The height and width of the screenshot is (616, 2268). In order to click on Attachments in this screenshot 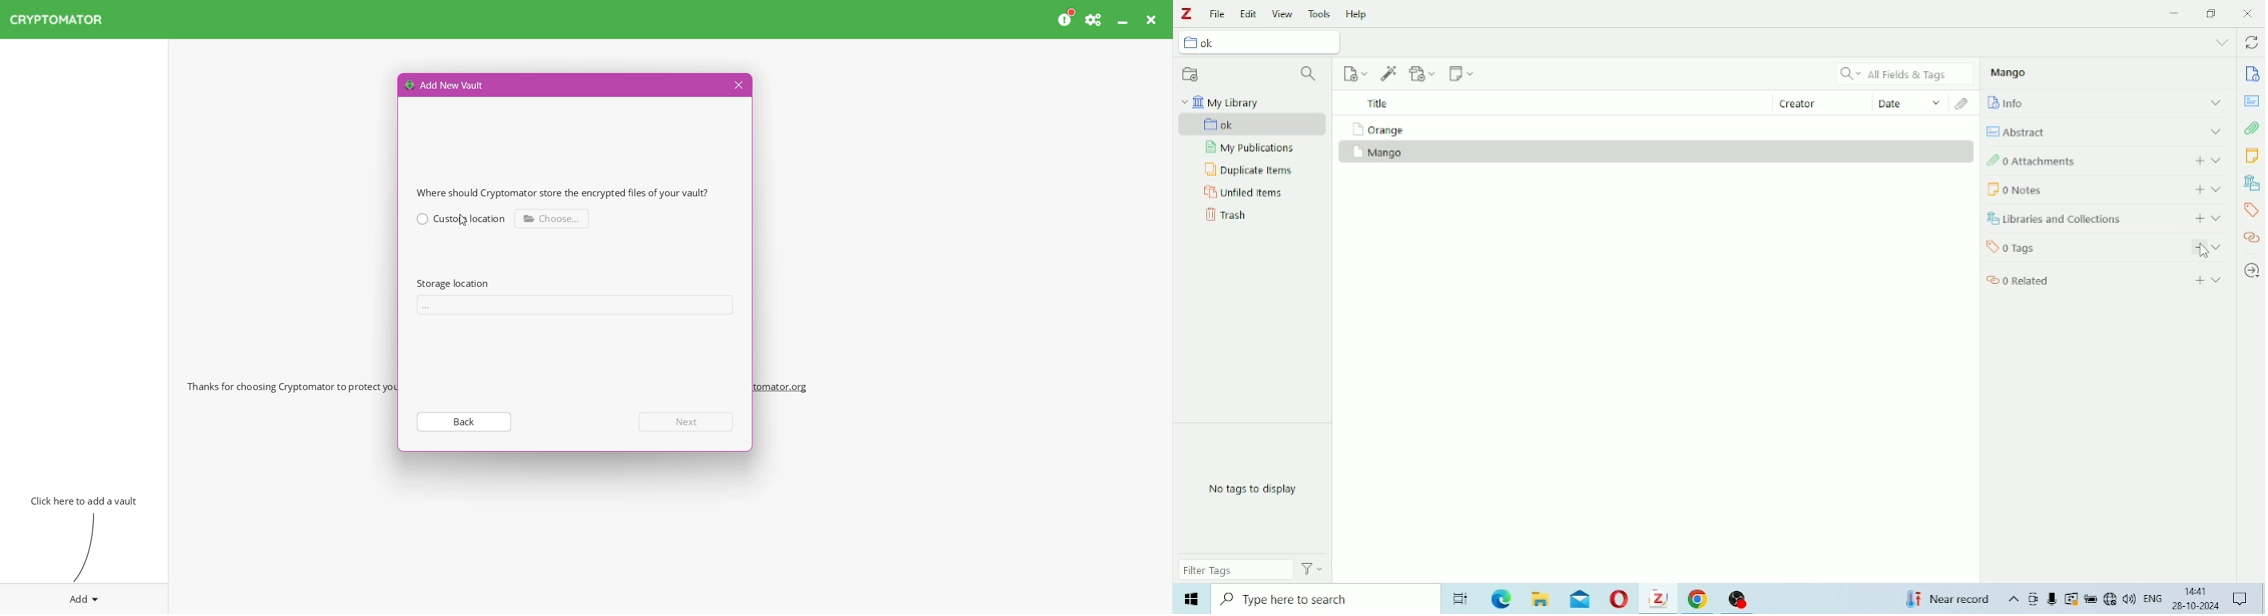, I will do `click(1963, 104)`.